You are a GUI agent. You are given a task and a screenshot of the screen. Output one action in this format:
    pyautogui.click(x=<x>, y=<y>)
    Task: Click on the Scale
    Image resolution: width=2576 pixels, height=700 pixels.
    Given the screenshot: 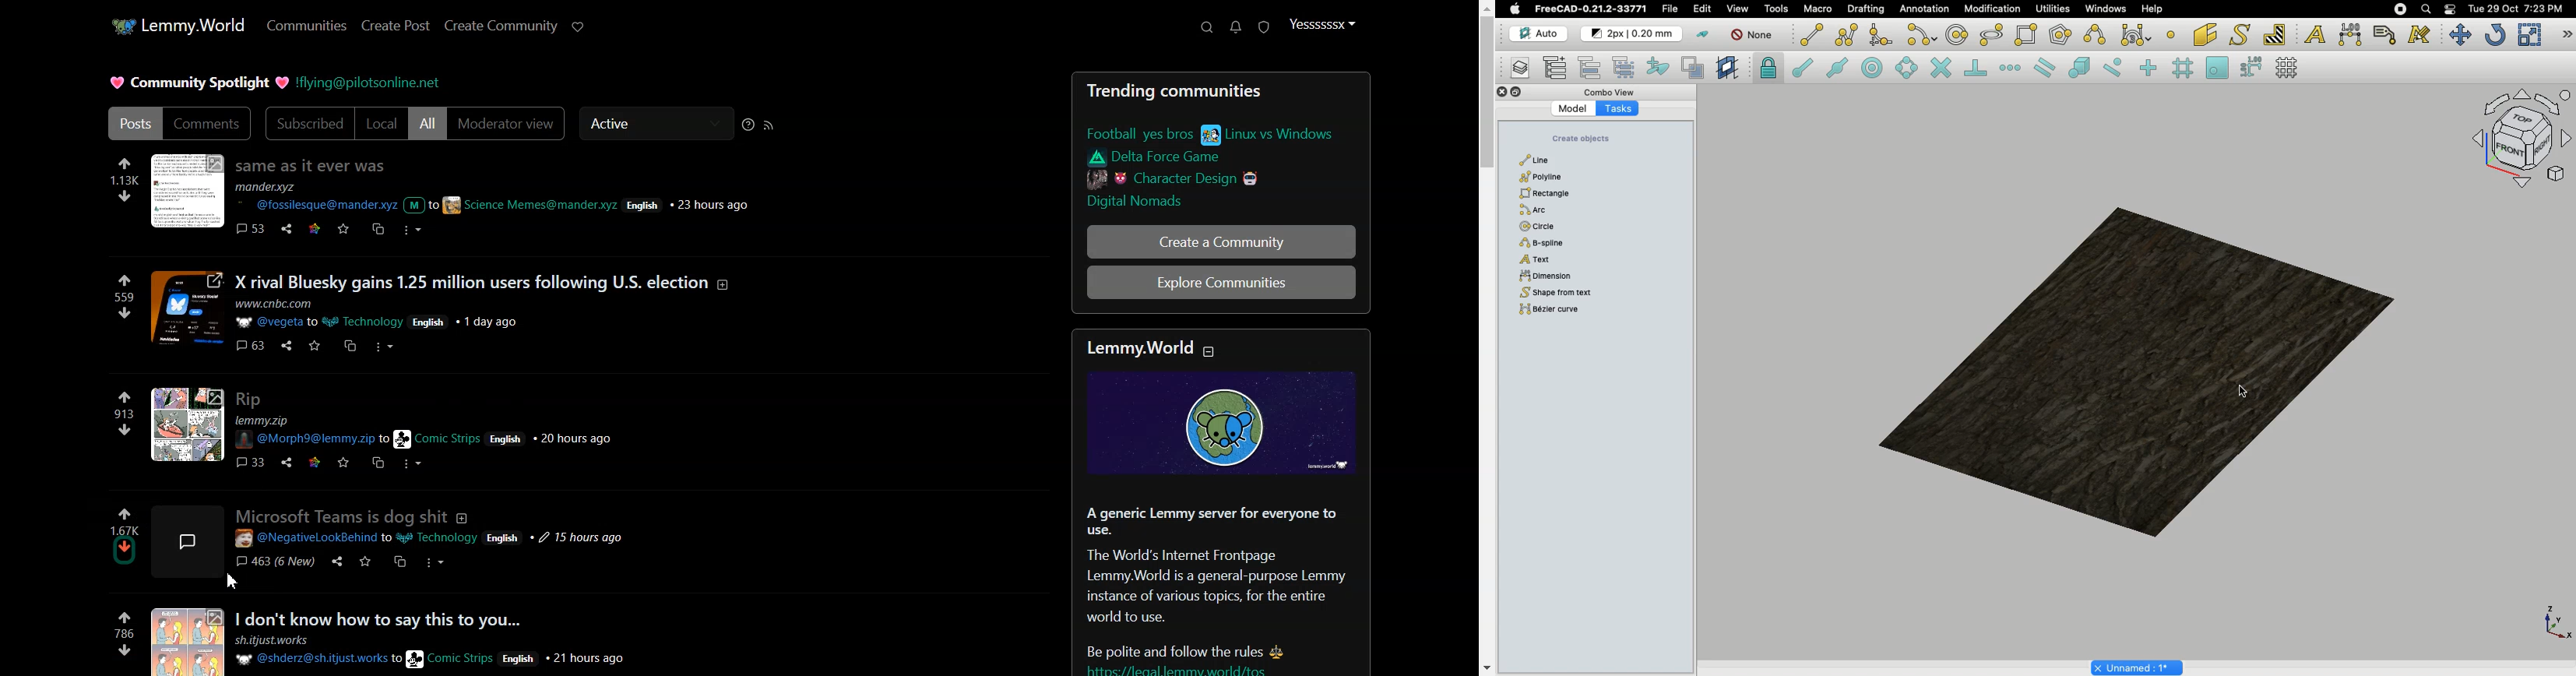 What is the action you would take?
    pyautogui.click(x=2529, y=34)
    